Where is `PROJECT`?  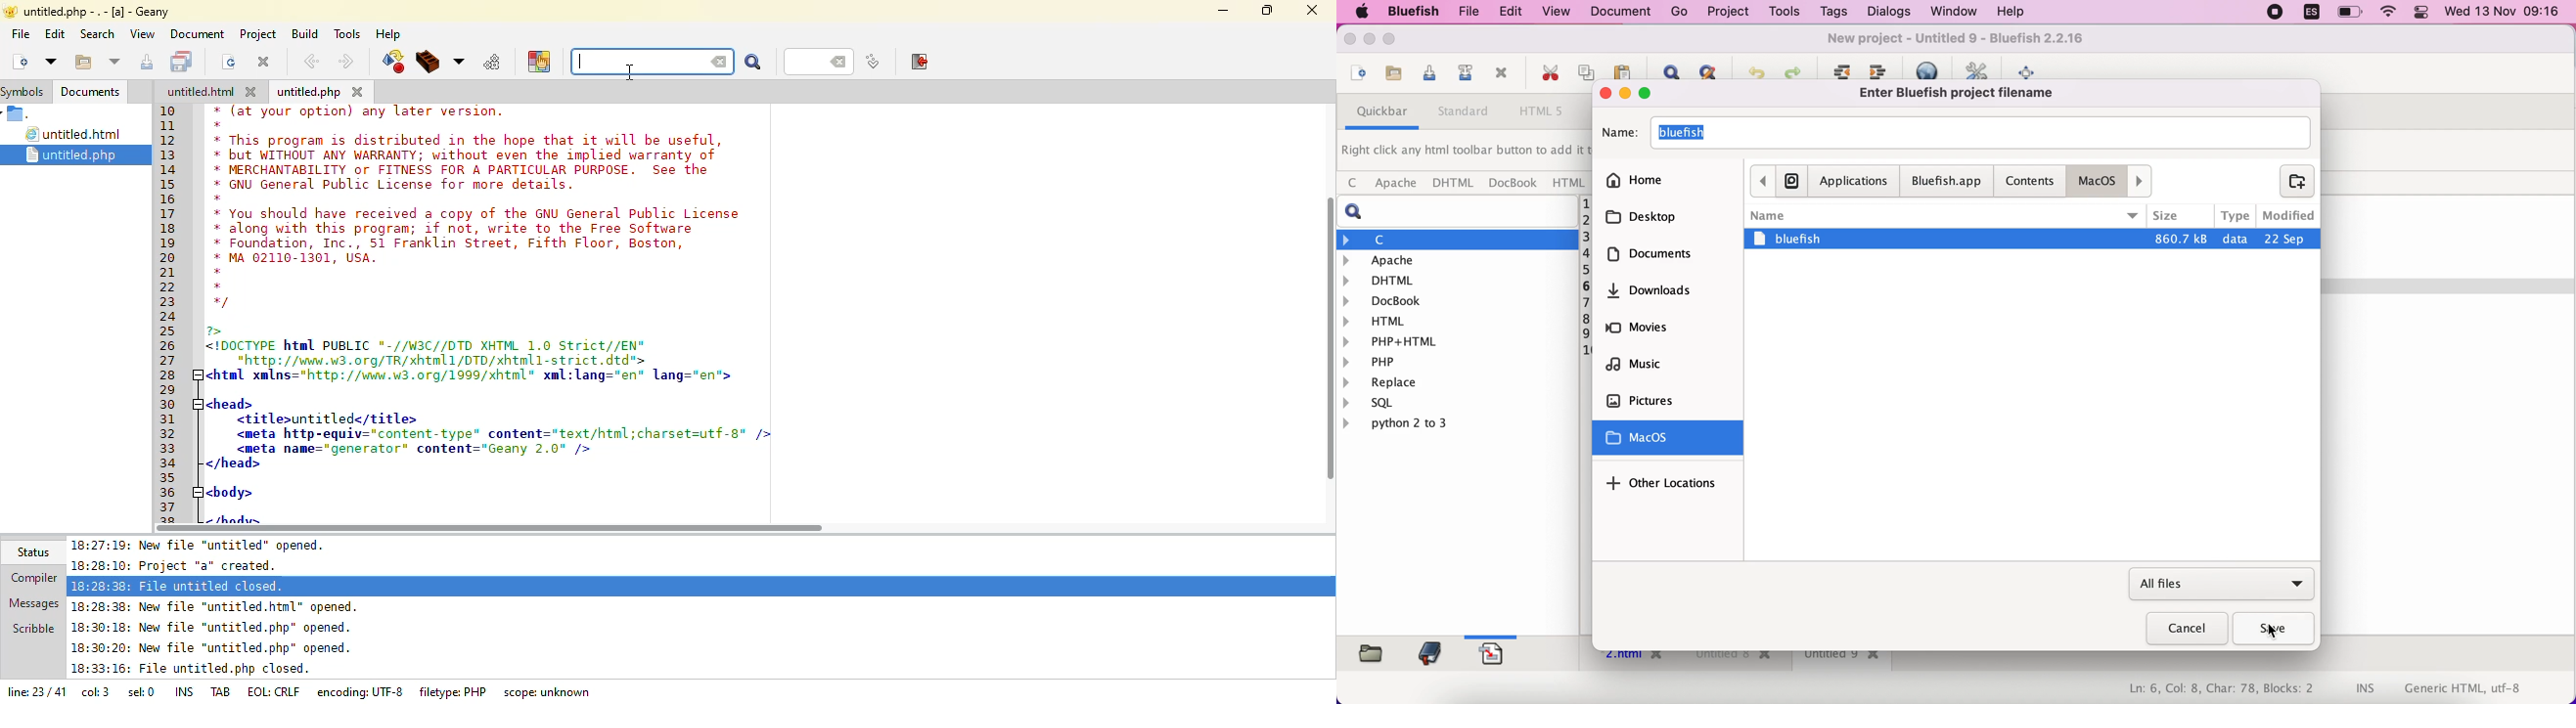 PROJECT is located at coordinates (1727, 12).